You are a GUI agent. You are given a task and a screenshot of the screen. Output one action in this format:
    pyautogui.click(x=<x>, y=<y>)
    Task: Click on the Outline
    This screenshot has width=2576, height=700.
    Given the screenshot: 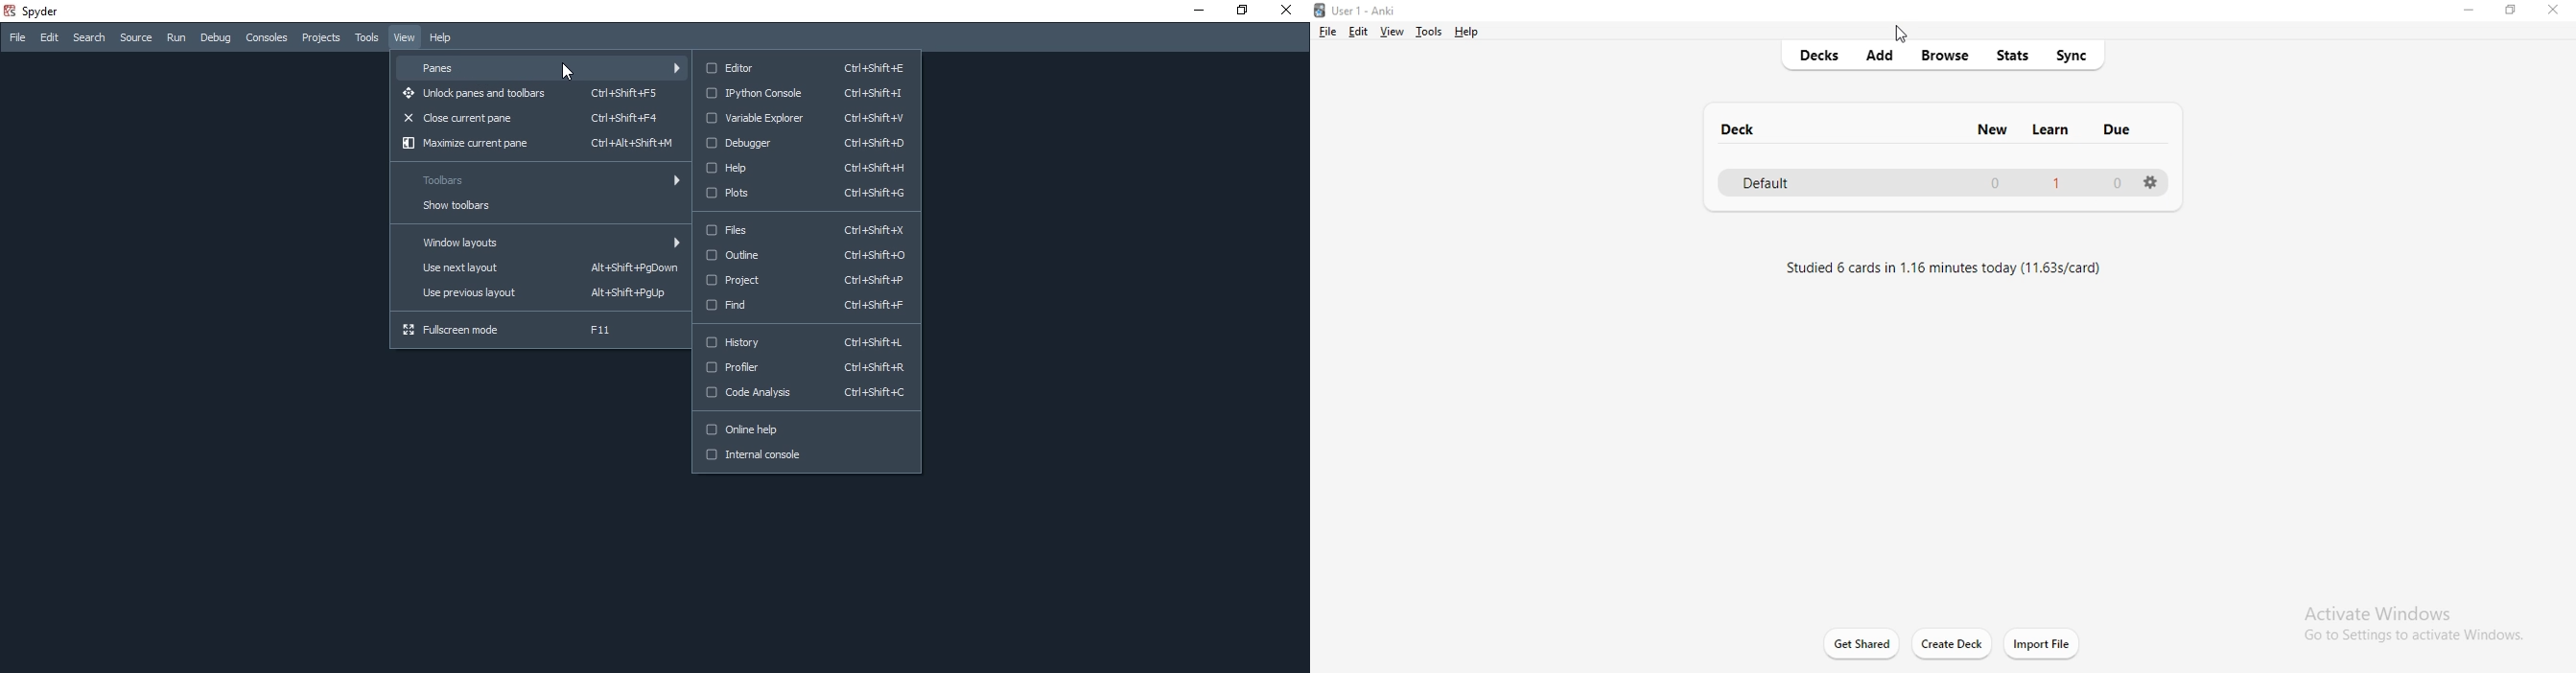 What is the action you would take?
    pyautogui.click(x=810, y=253)
    